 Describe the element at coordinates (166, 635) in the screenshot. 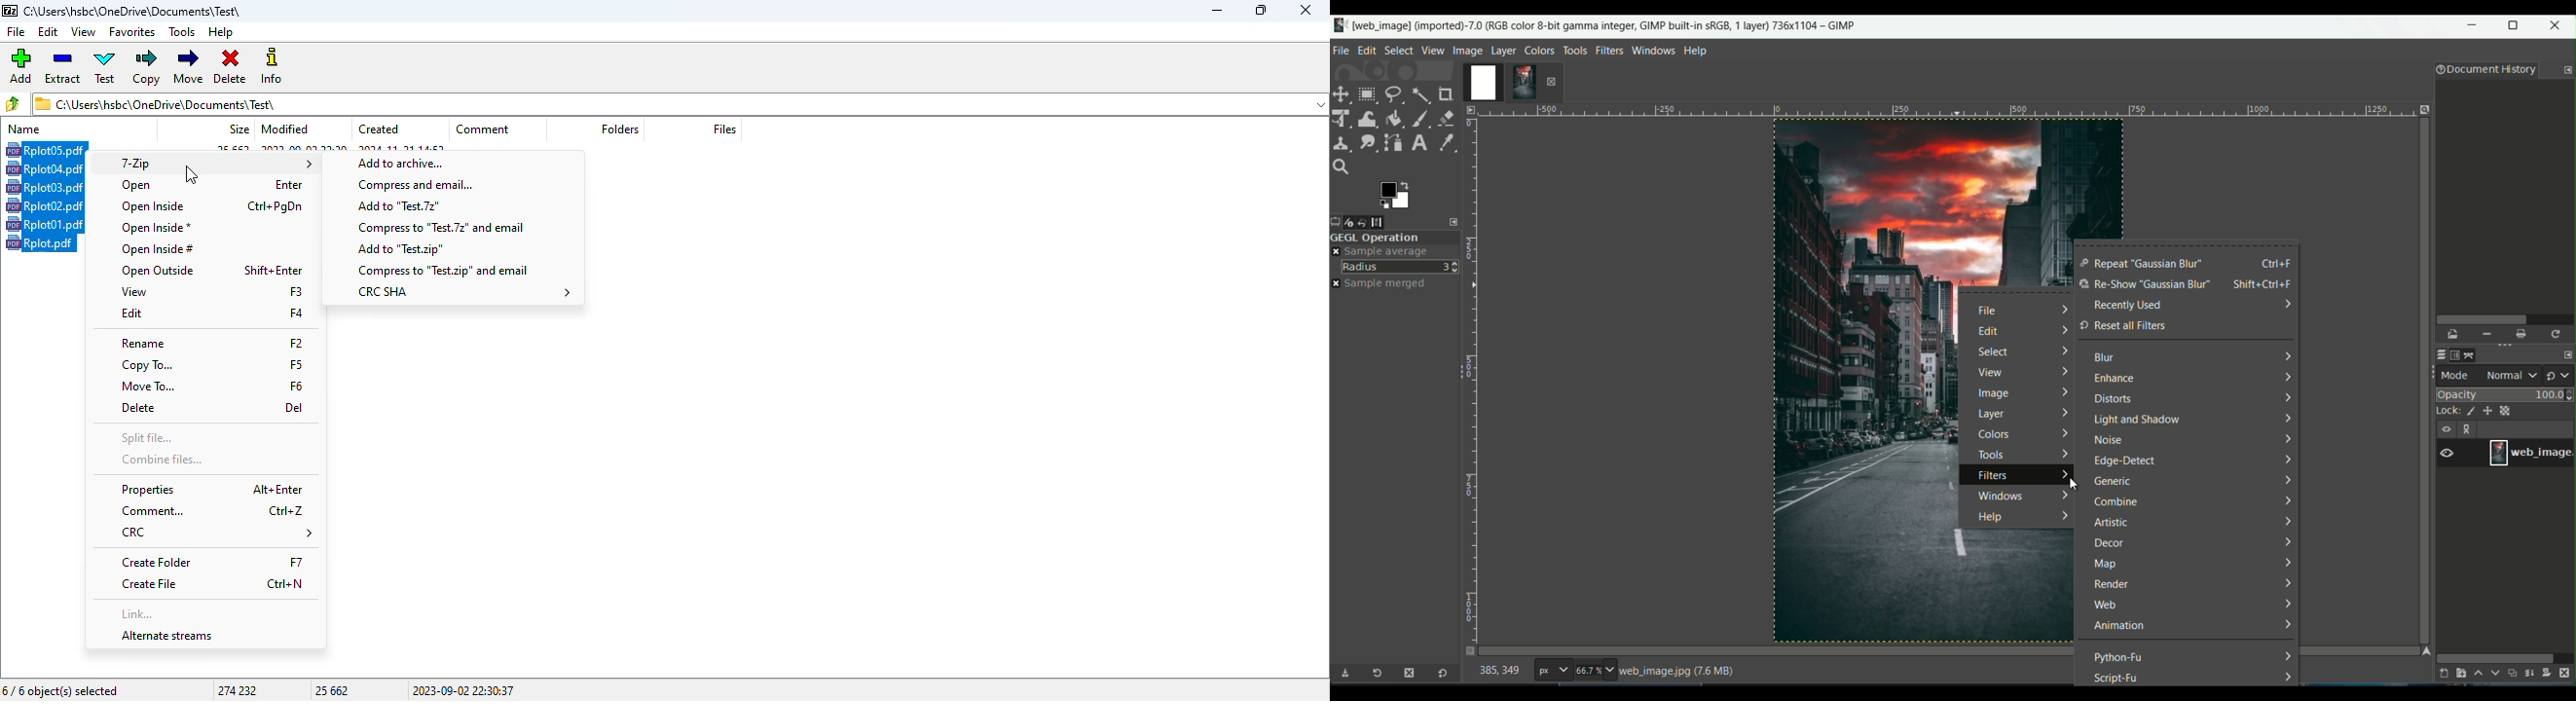

I see `alternate streams` at that location.